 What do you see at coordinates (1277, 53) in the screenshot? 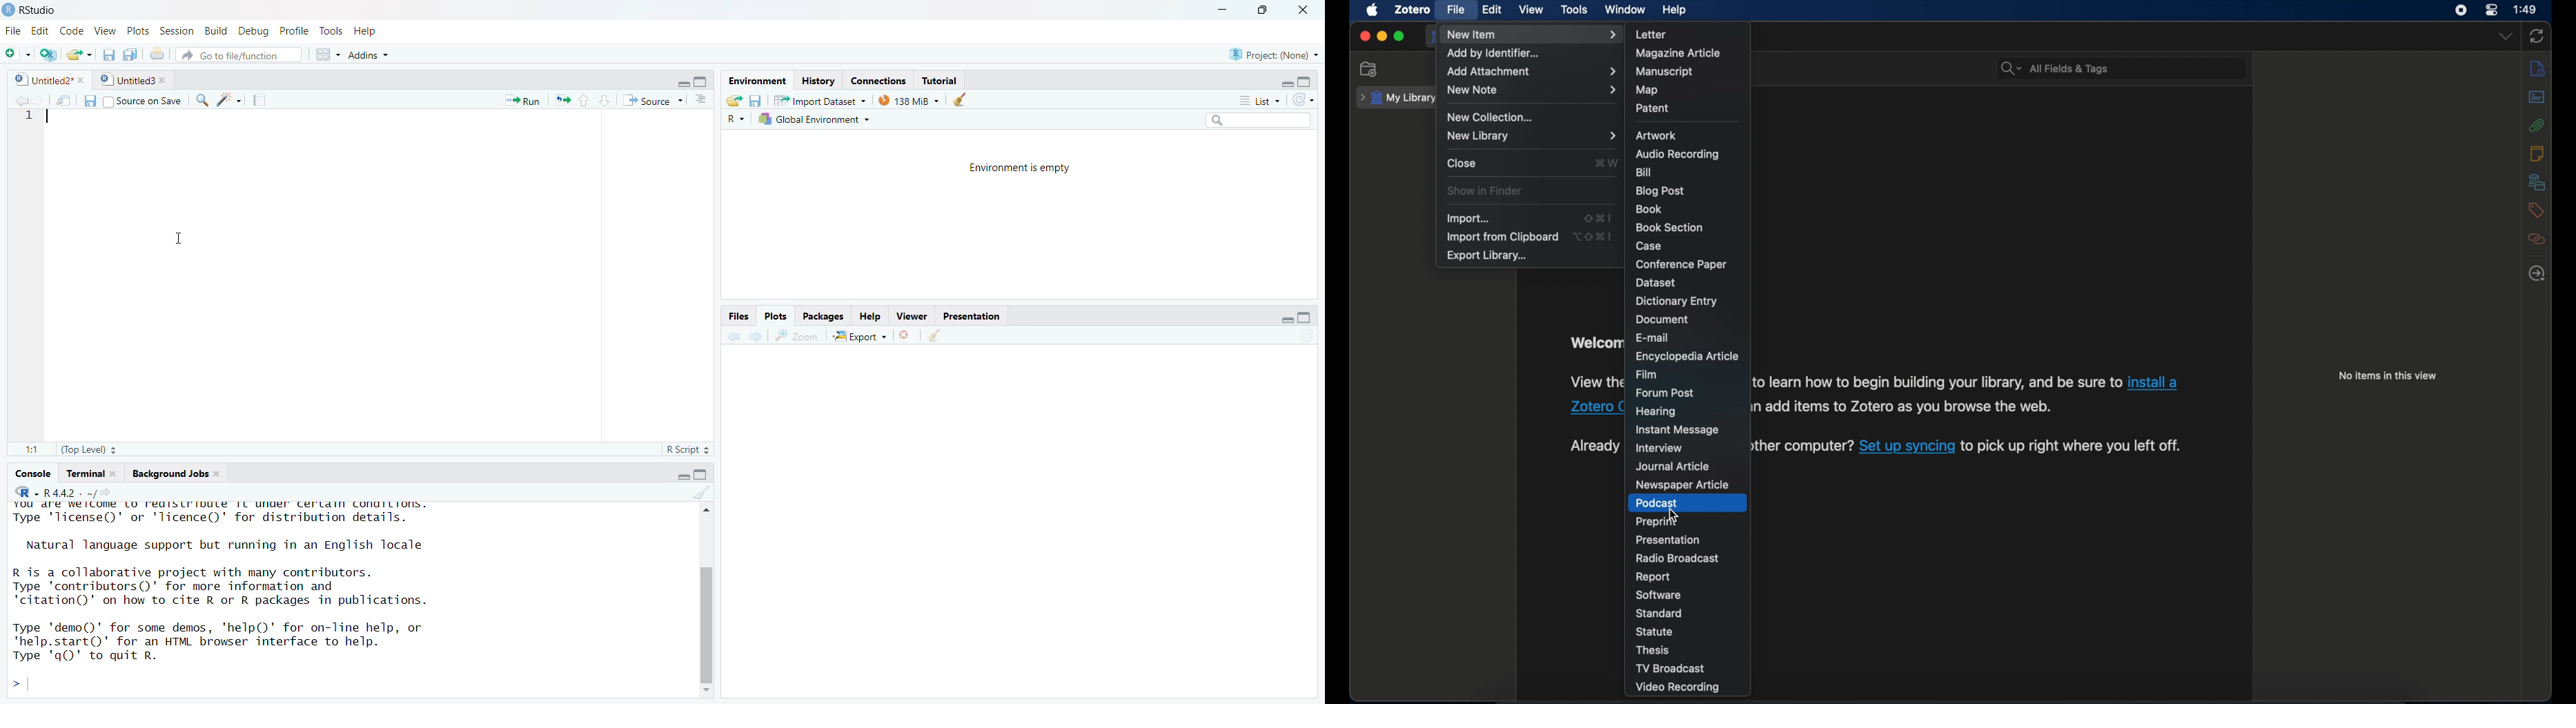
I see ` project: (None) ` at bounding box center [1277, 53].